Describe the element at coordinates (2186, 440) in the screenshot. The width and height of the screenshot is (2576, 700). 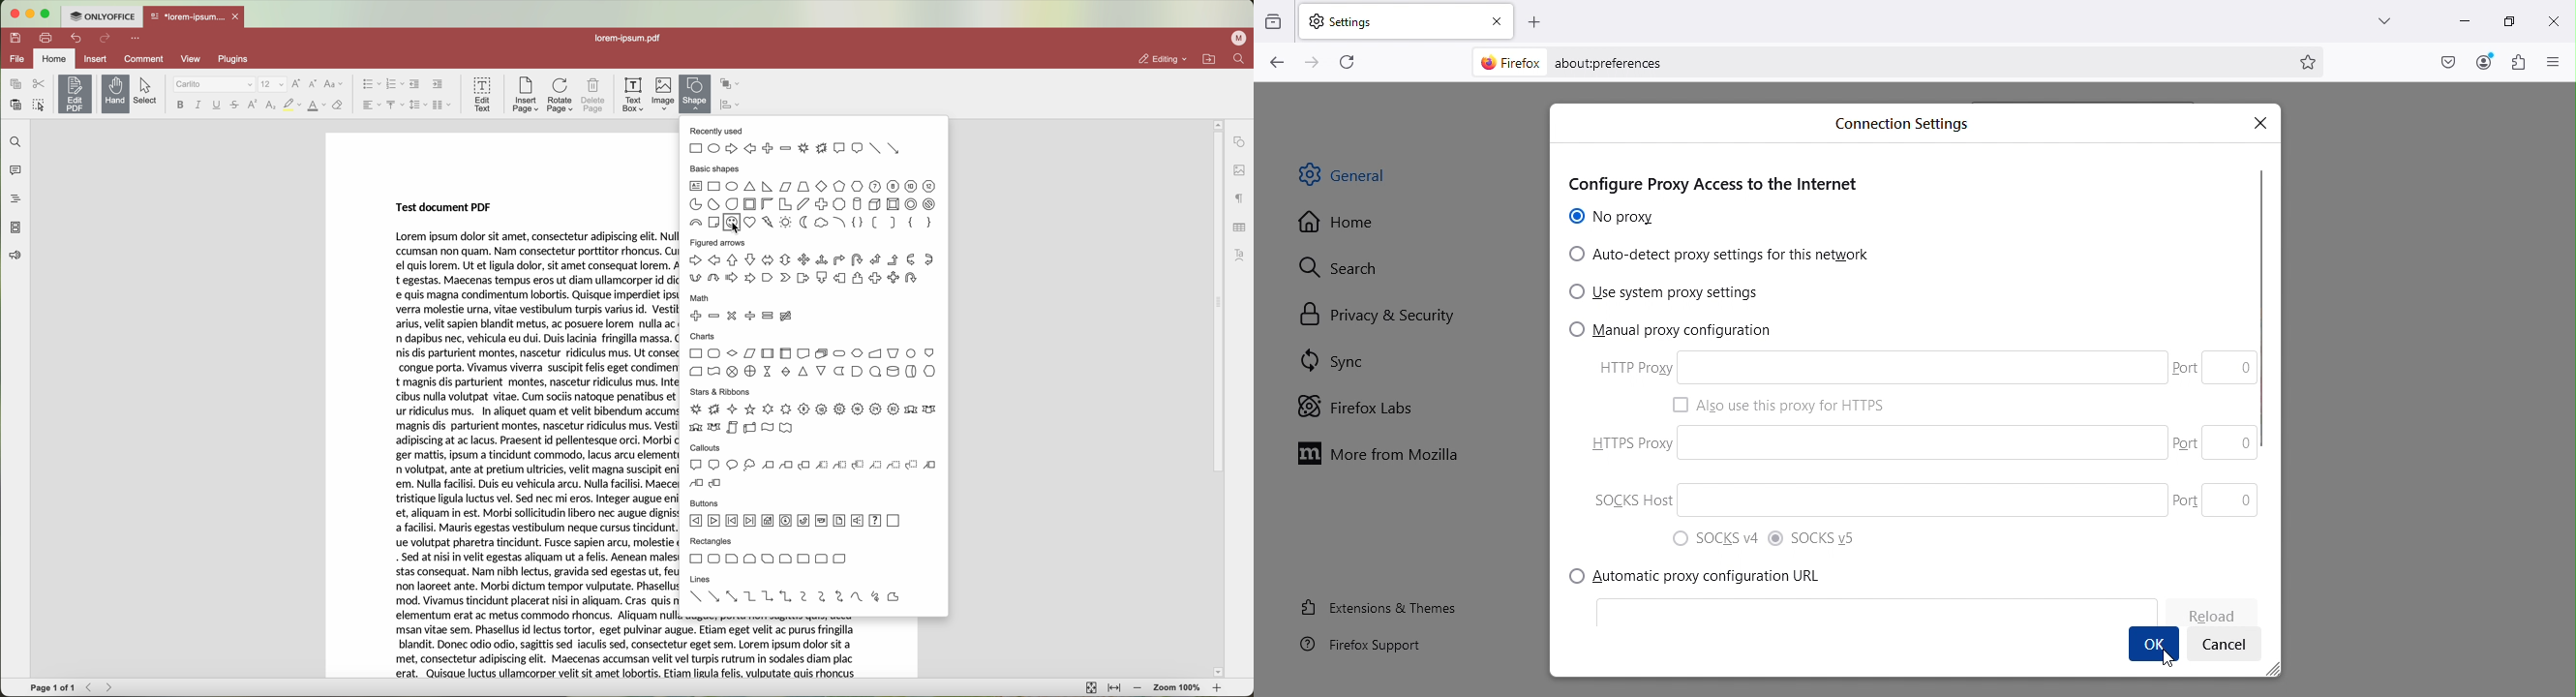
I see `Port` at that location.